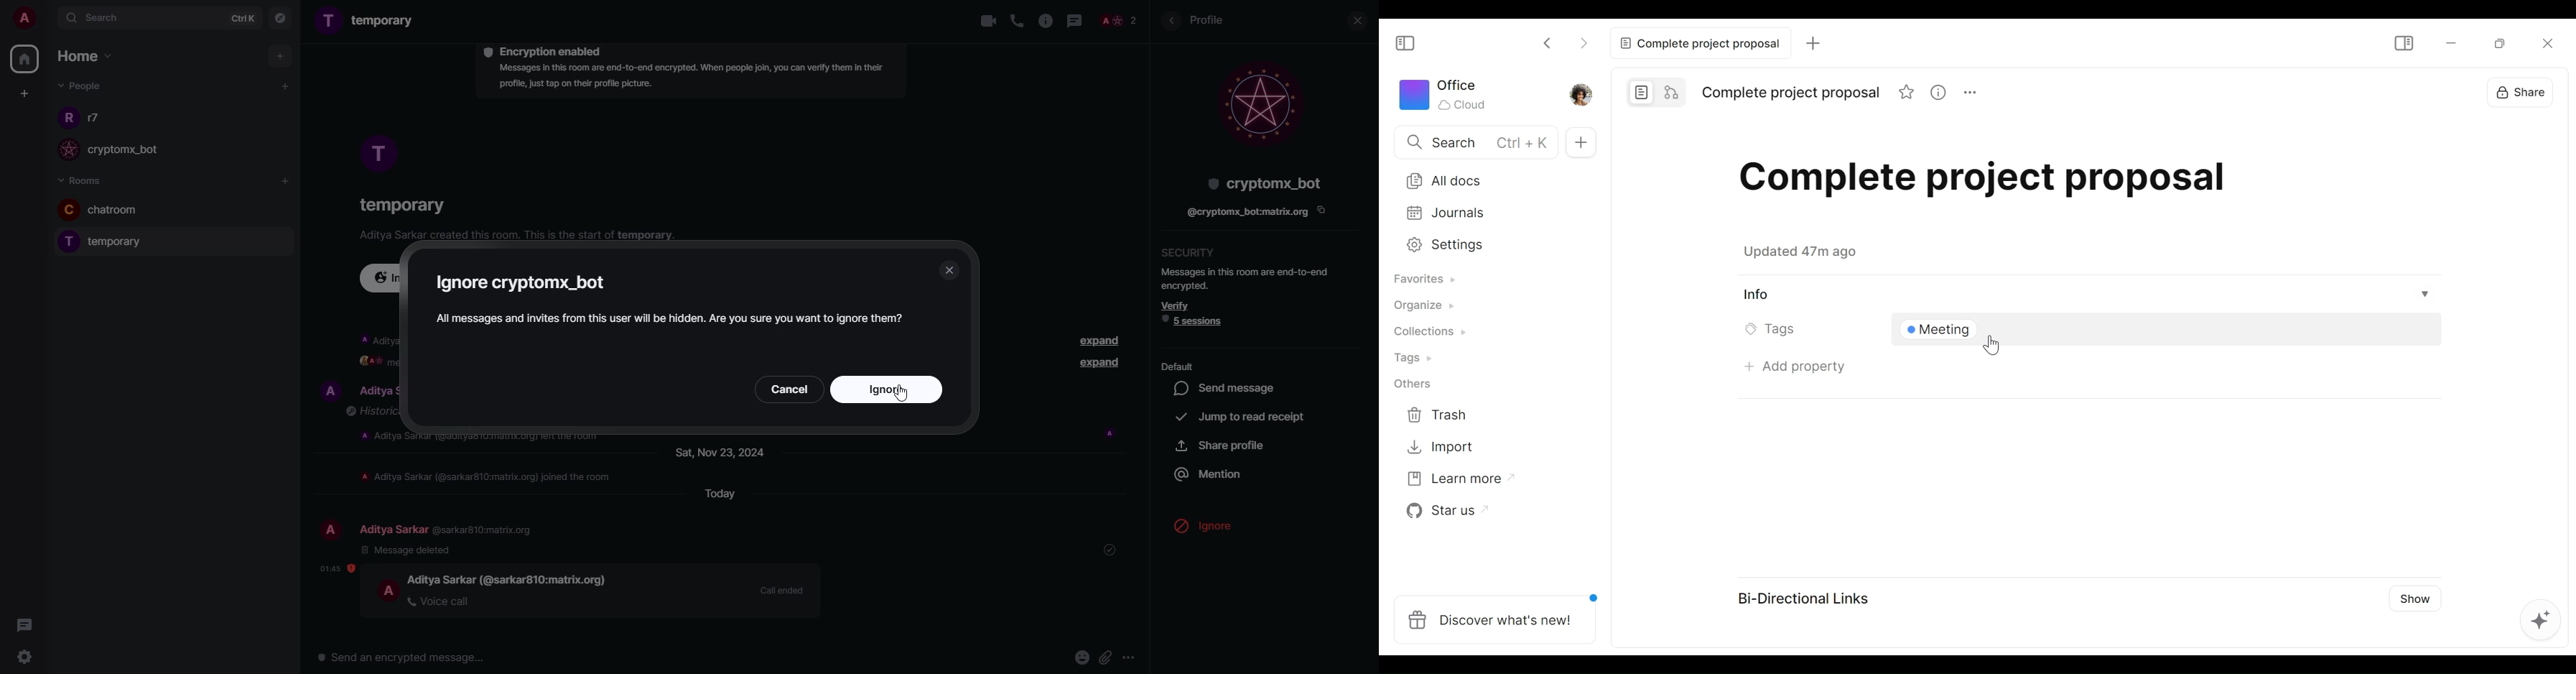 The height and width of the screenshot is (700, 2576). Describe the element at coordinates (127, 211) in the screenshot. I see `room` at that location.